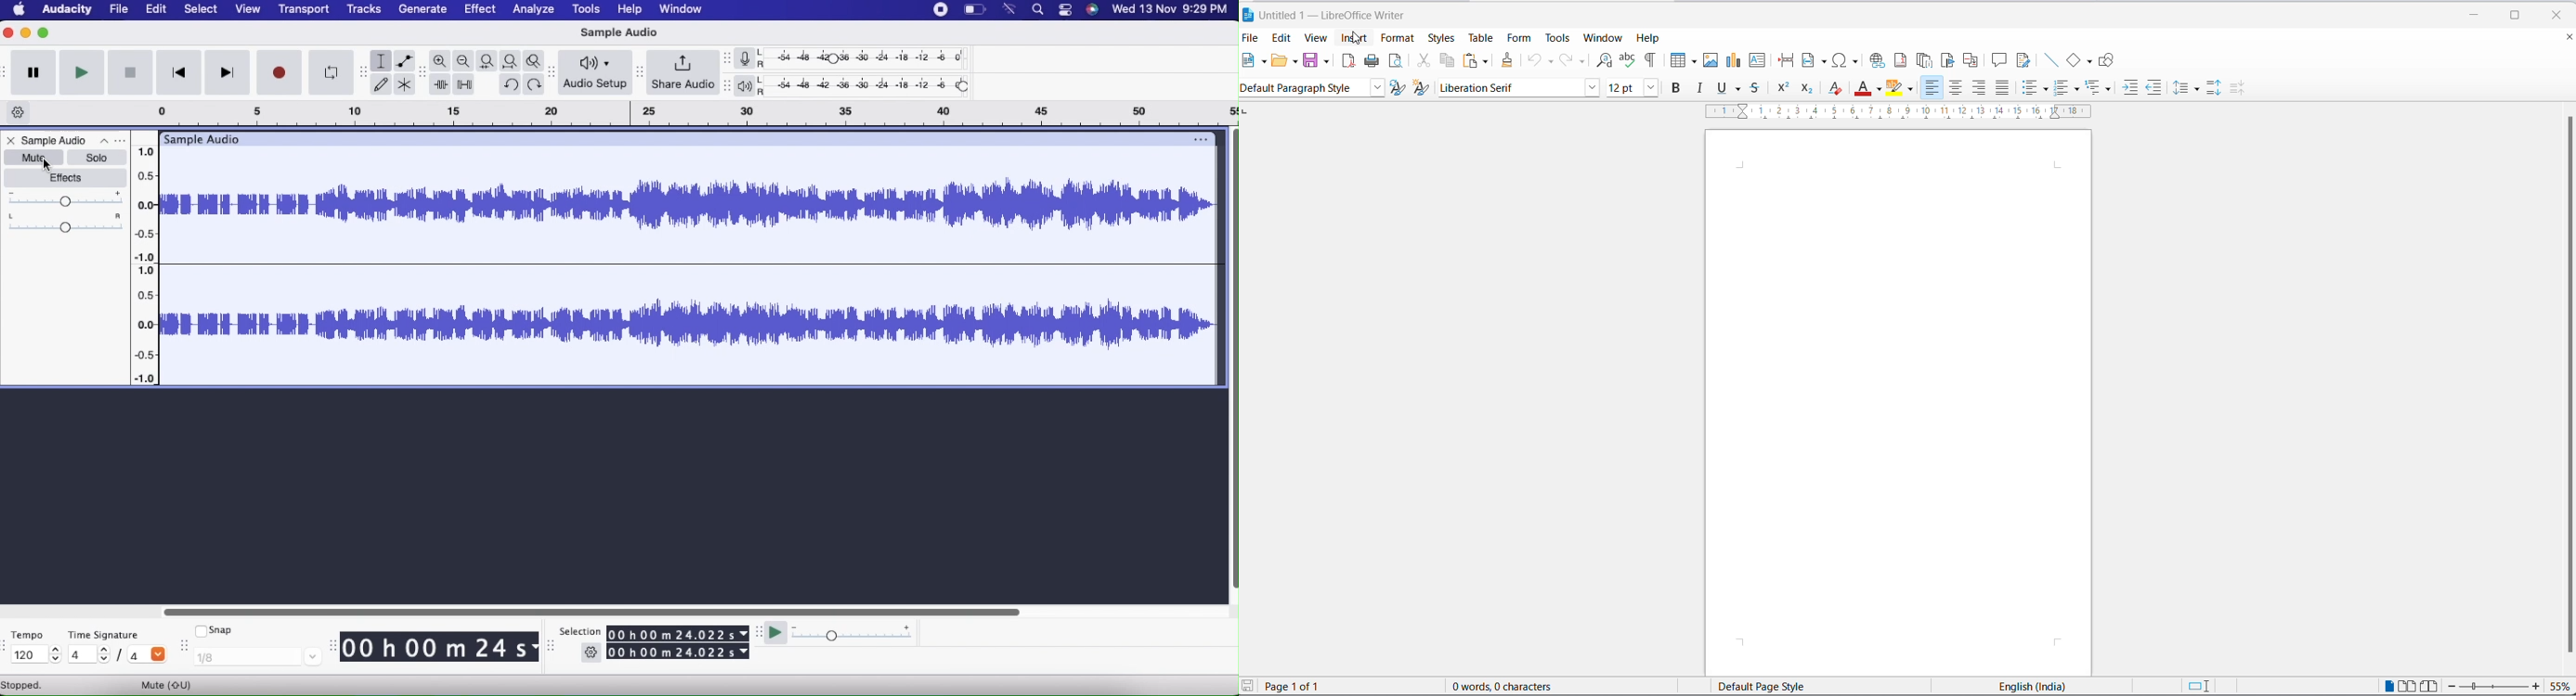 Image resolution: width=2576 pixels, height=700 pixels. What do you see at coordinates (442, 84) in the screenshot?
I see `Trim audio outside selection` at bounding box center [442, 84].